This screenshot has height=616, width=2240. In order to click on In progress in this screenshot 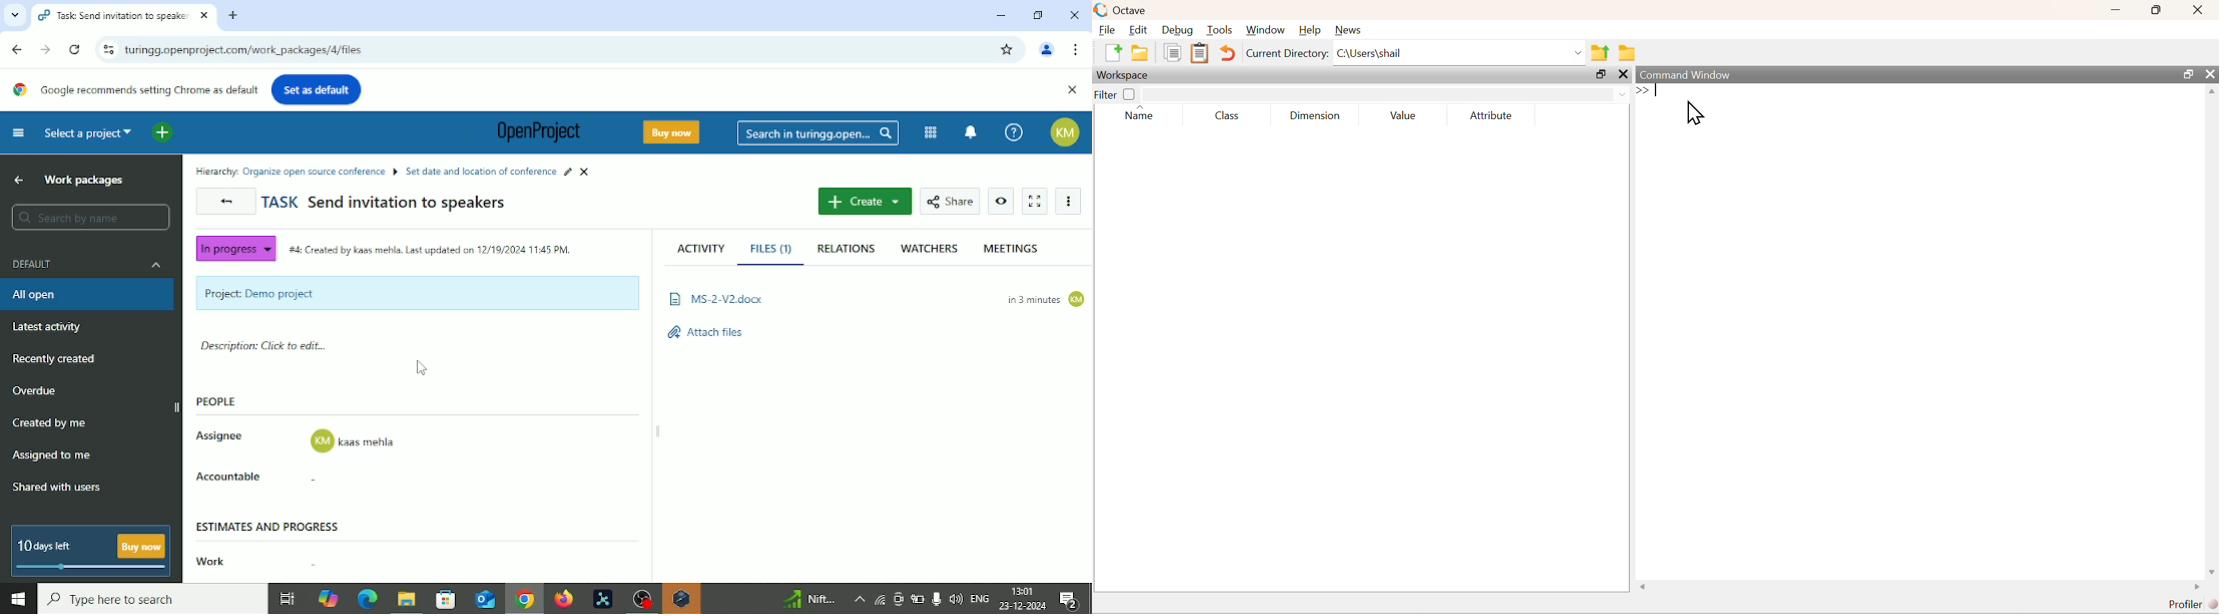, I will do `click(234, 249)`.